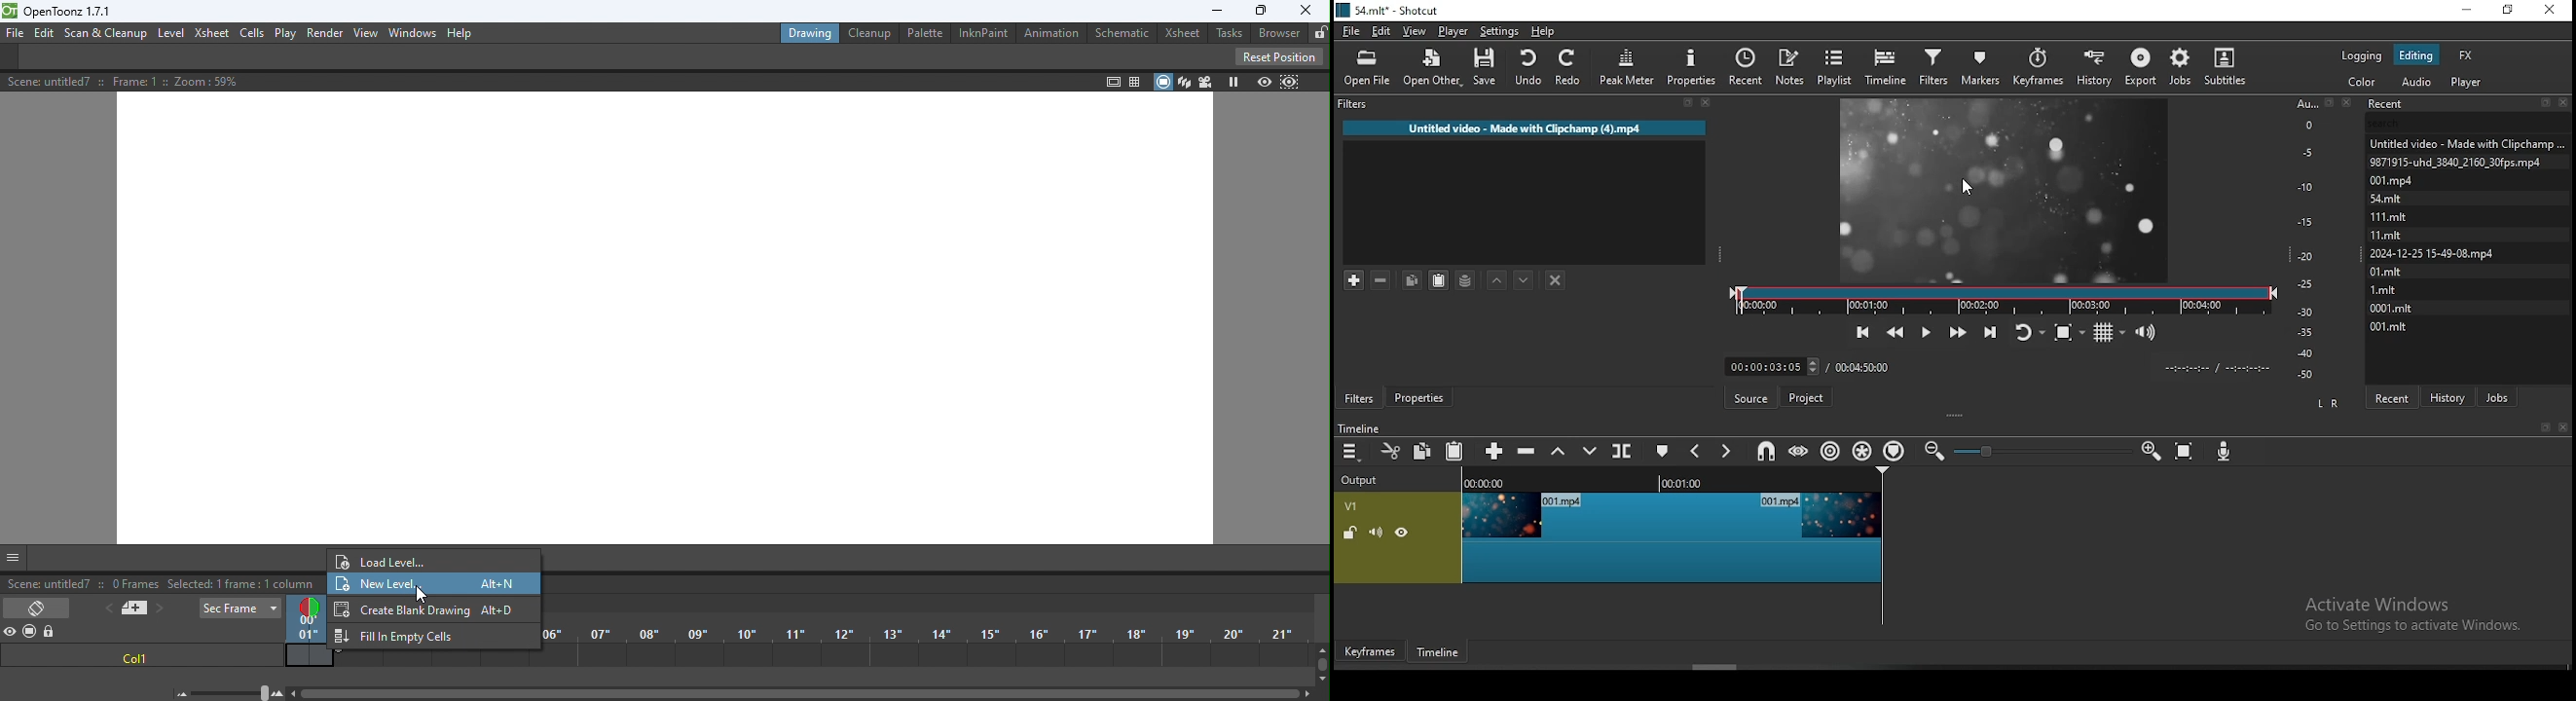  What do you see at coordinates (1349, 31) in the screenshot?
I see `file` at bounding box center [1349, 31].